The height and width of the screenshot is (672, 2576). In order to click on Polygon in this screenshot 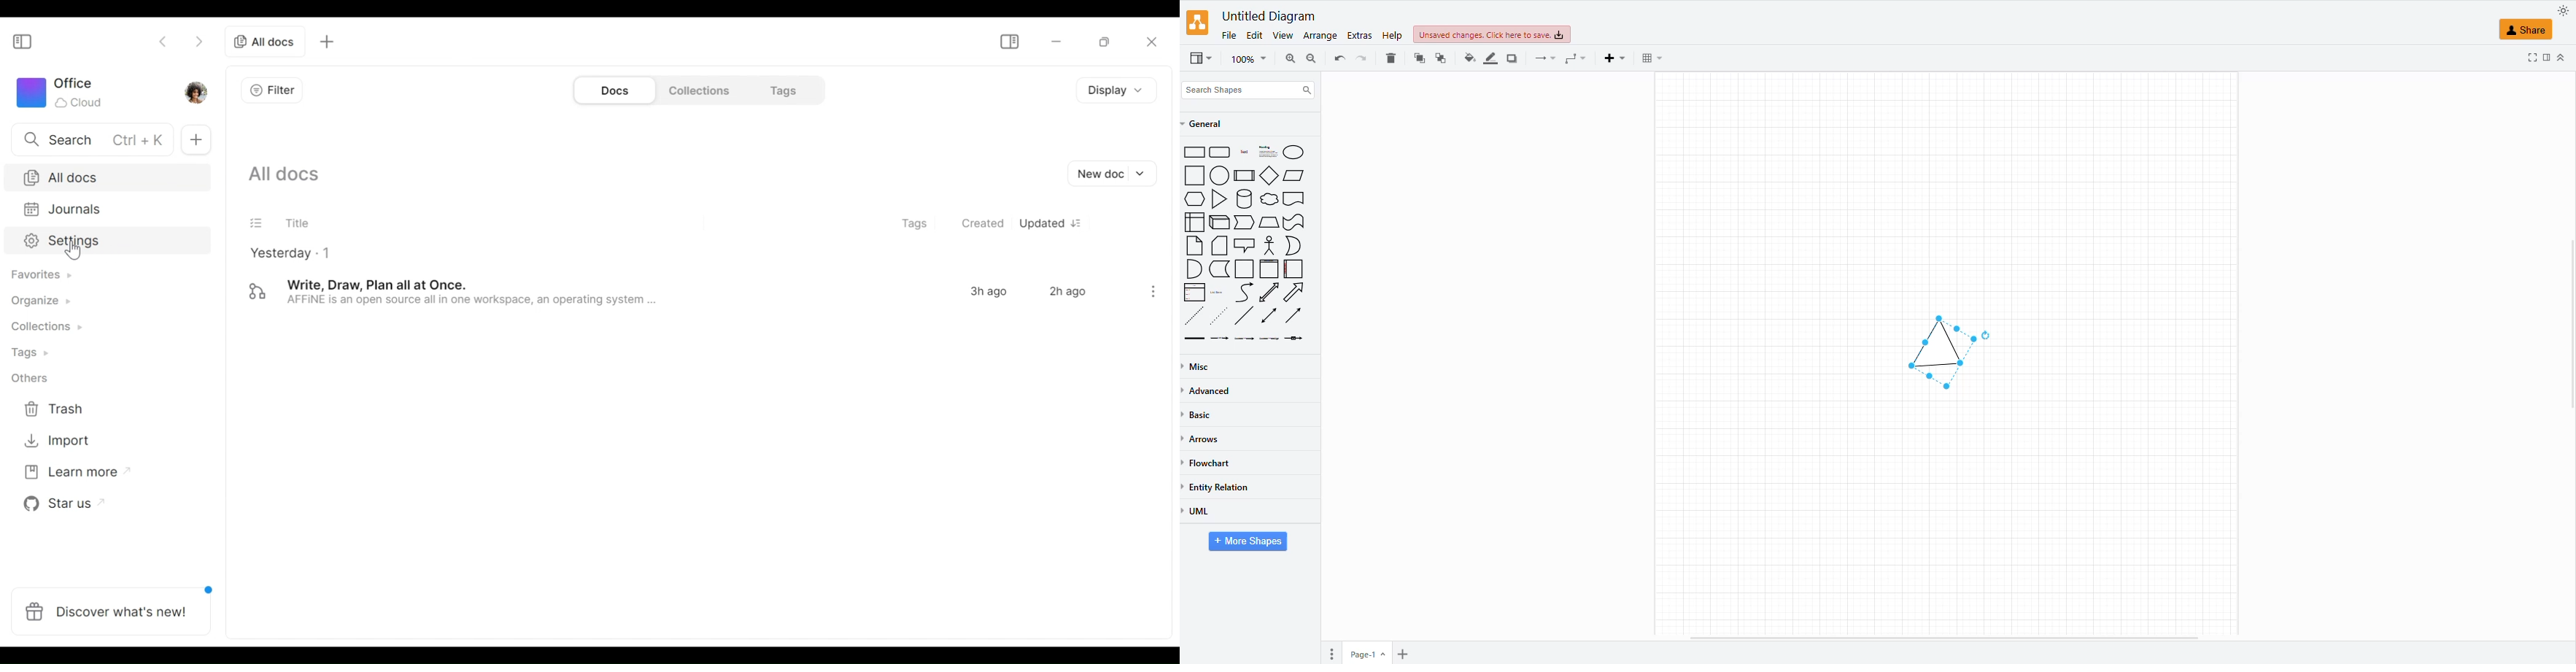, I will do `click(1269, 223)`.